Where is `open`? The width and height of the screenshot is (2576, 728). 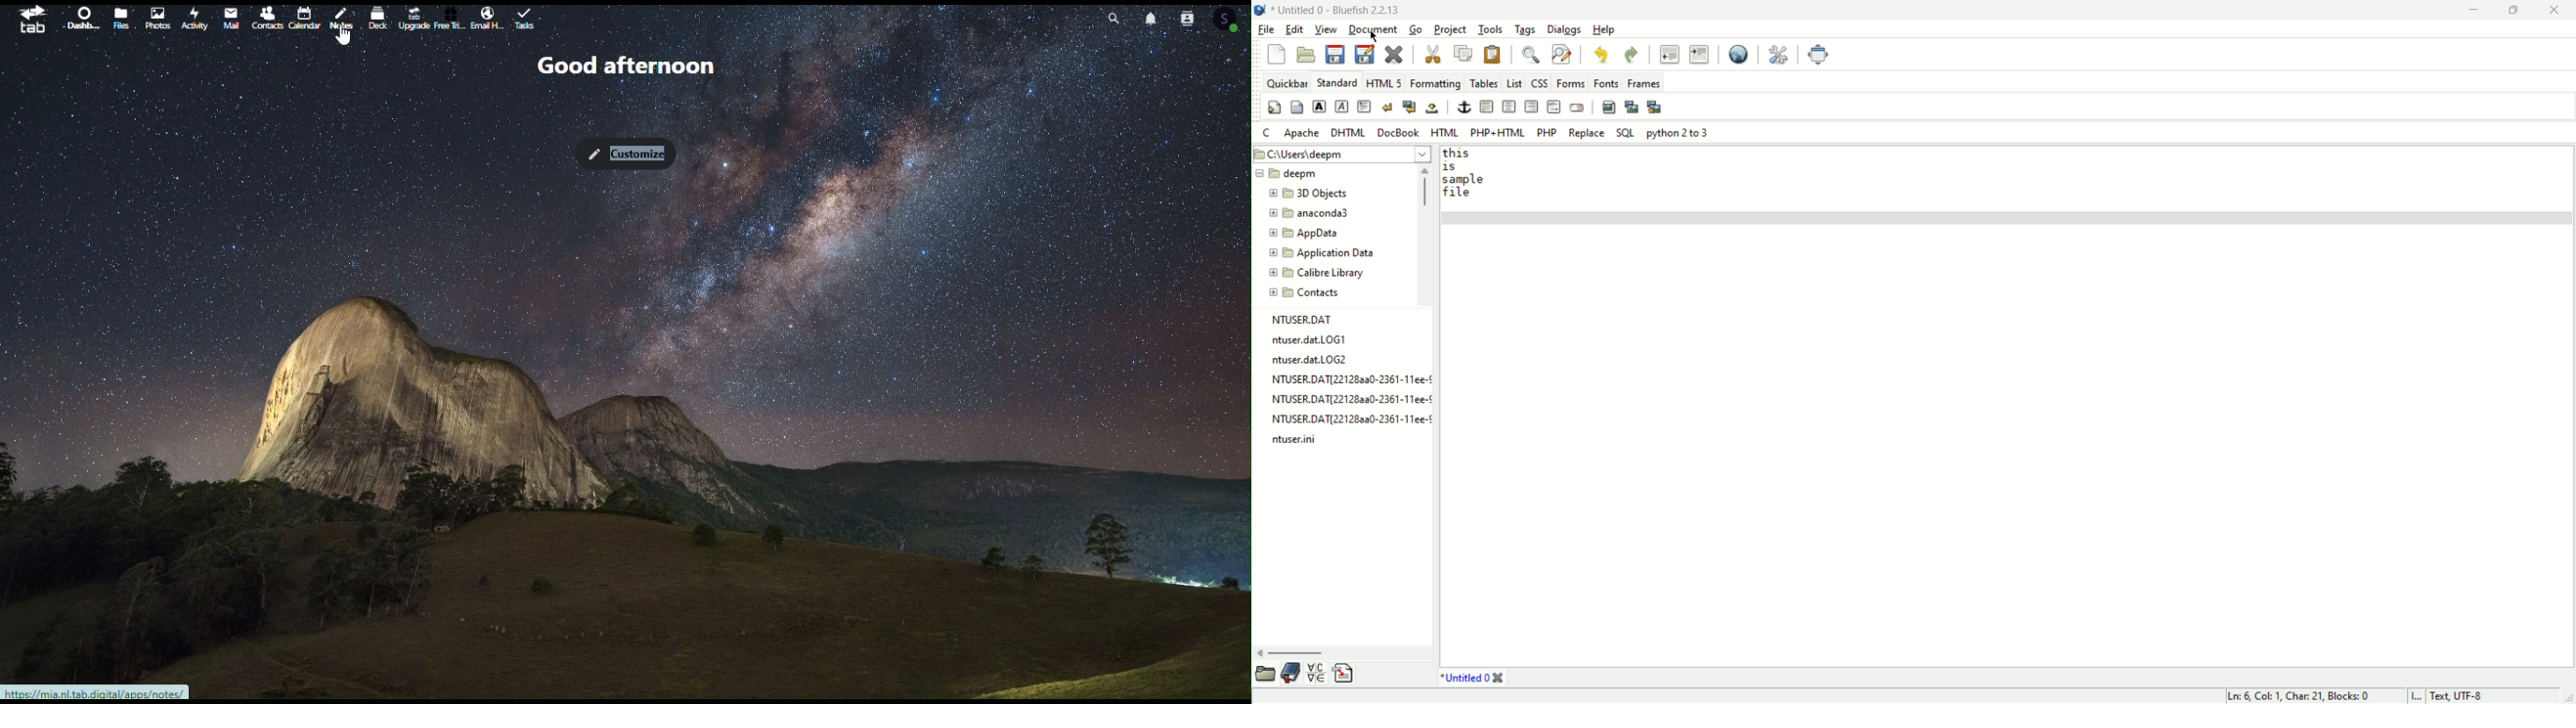
open is located at coordinates (1308, 55).